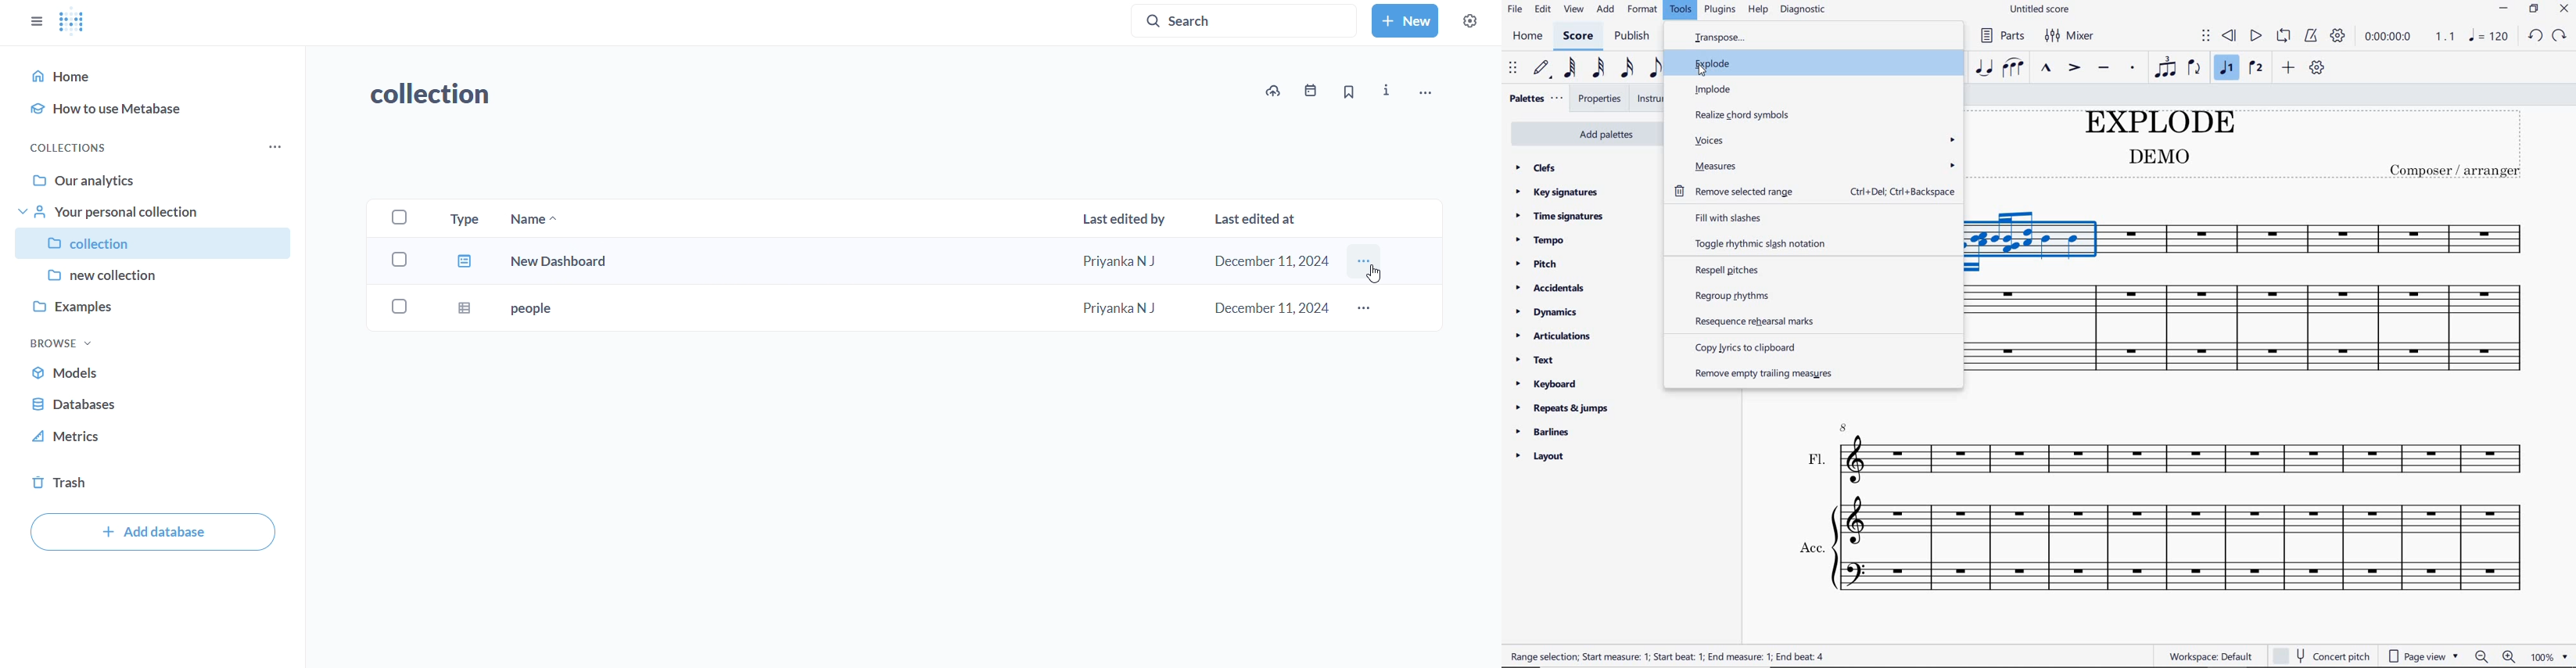 This screenshot has width=2576, height=672. Describe the element at coordinates (2249, 330) in the screenshot. I see `Instrument: Accordion` at that location.